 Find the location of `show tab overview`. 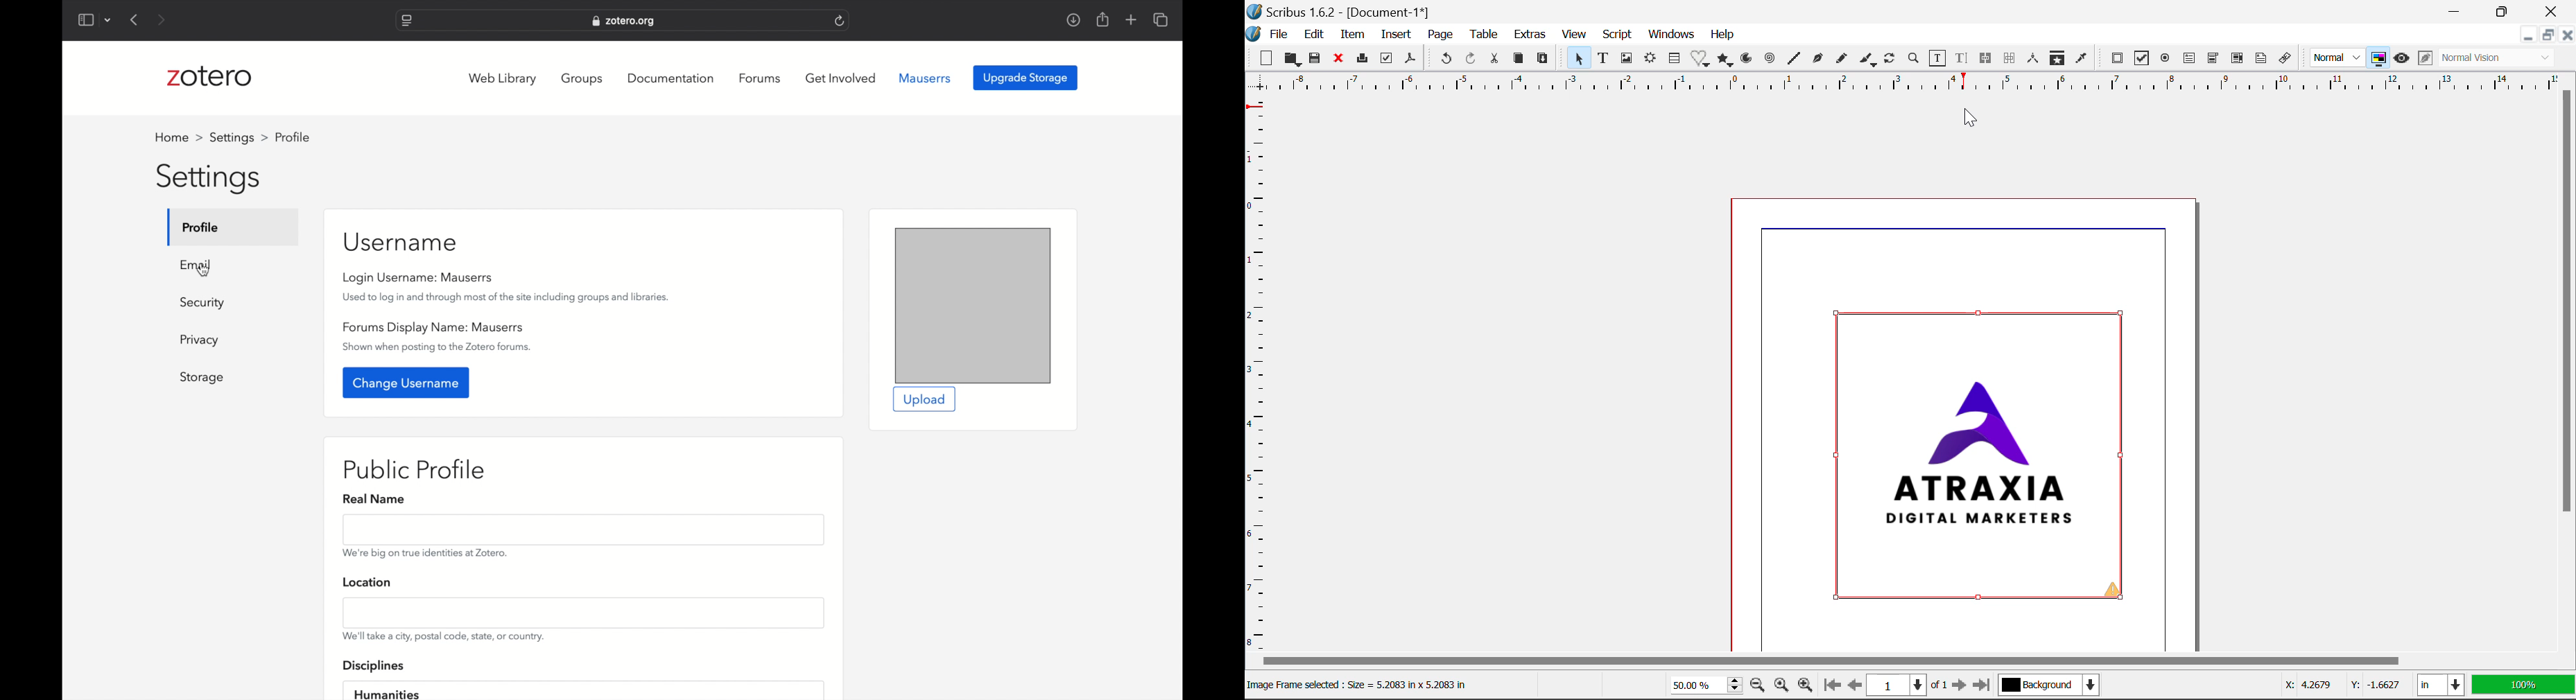

show tab overview is located at coordinates (1162, 19).